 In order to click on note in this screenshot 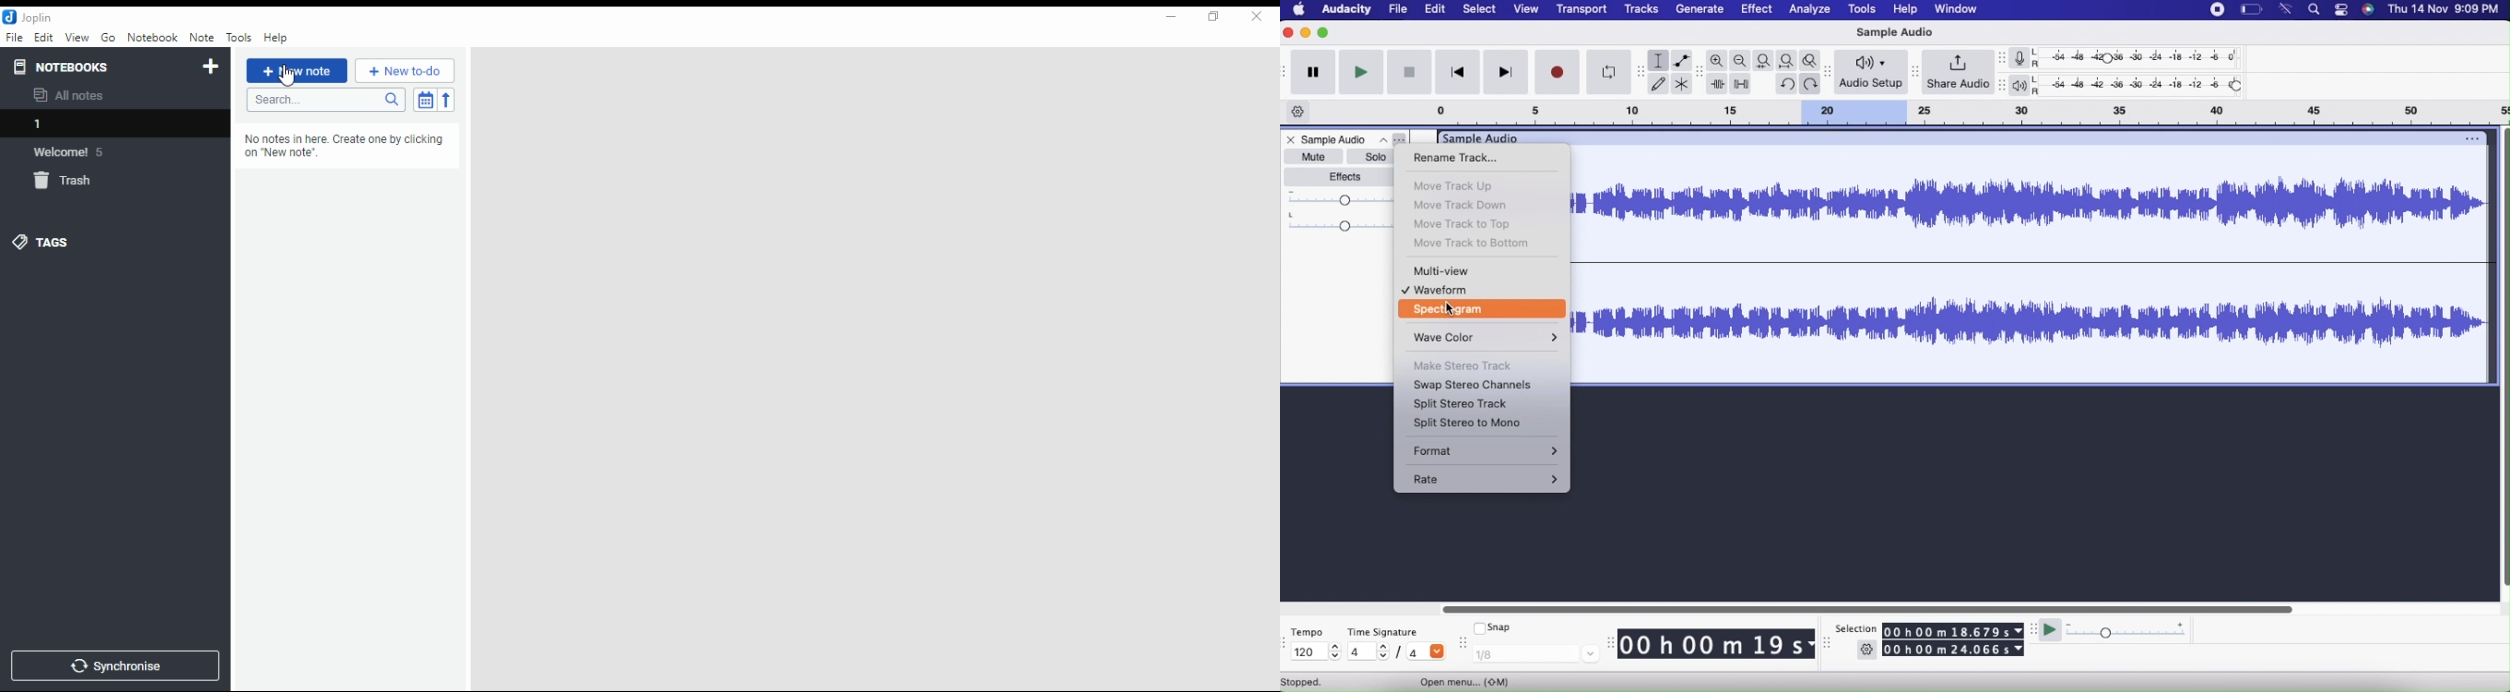, I will do `click(201, 38)`.